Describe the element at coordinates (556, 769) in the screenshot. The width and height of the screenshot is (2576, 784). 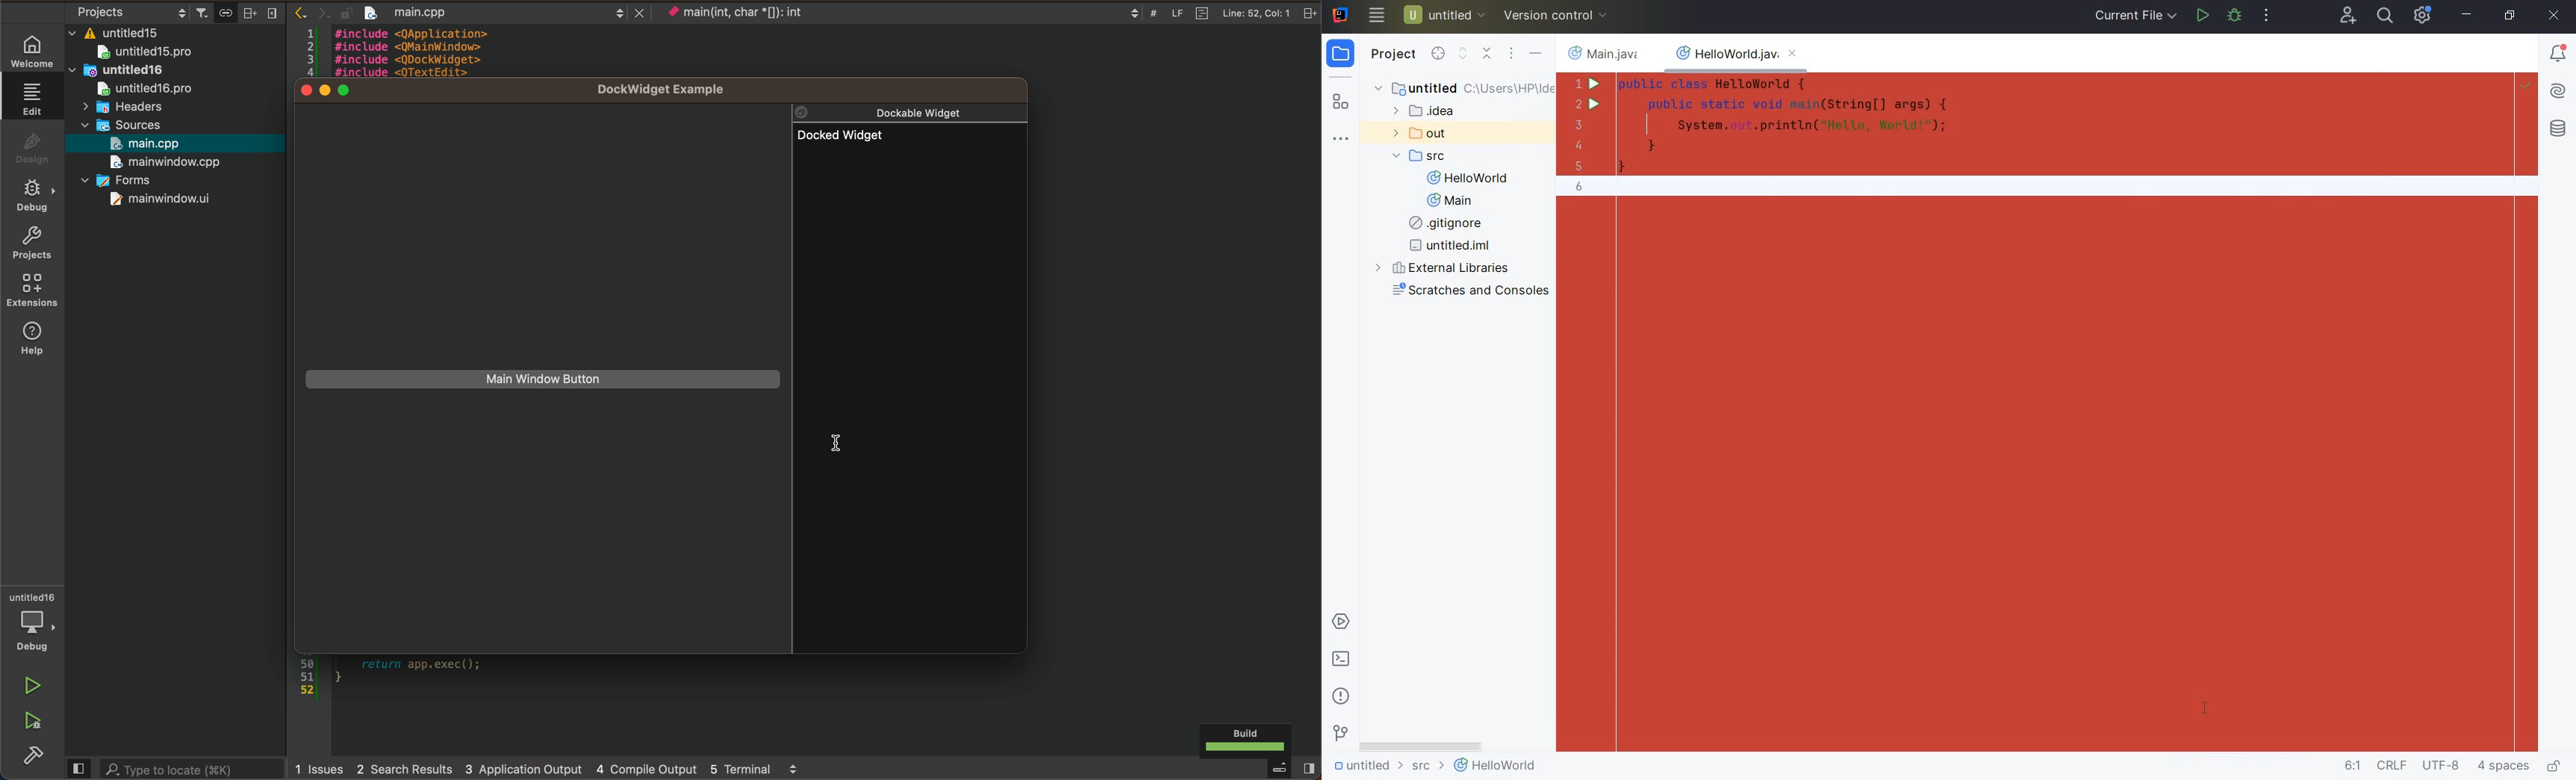
I see `logs` at that location.